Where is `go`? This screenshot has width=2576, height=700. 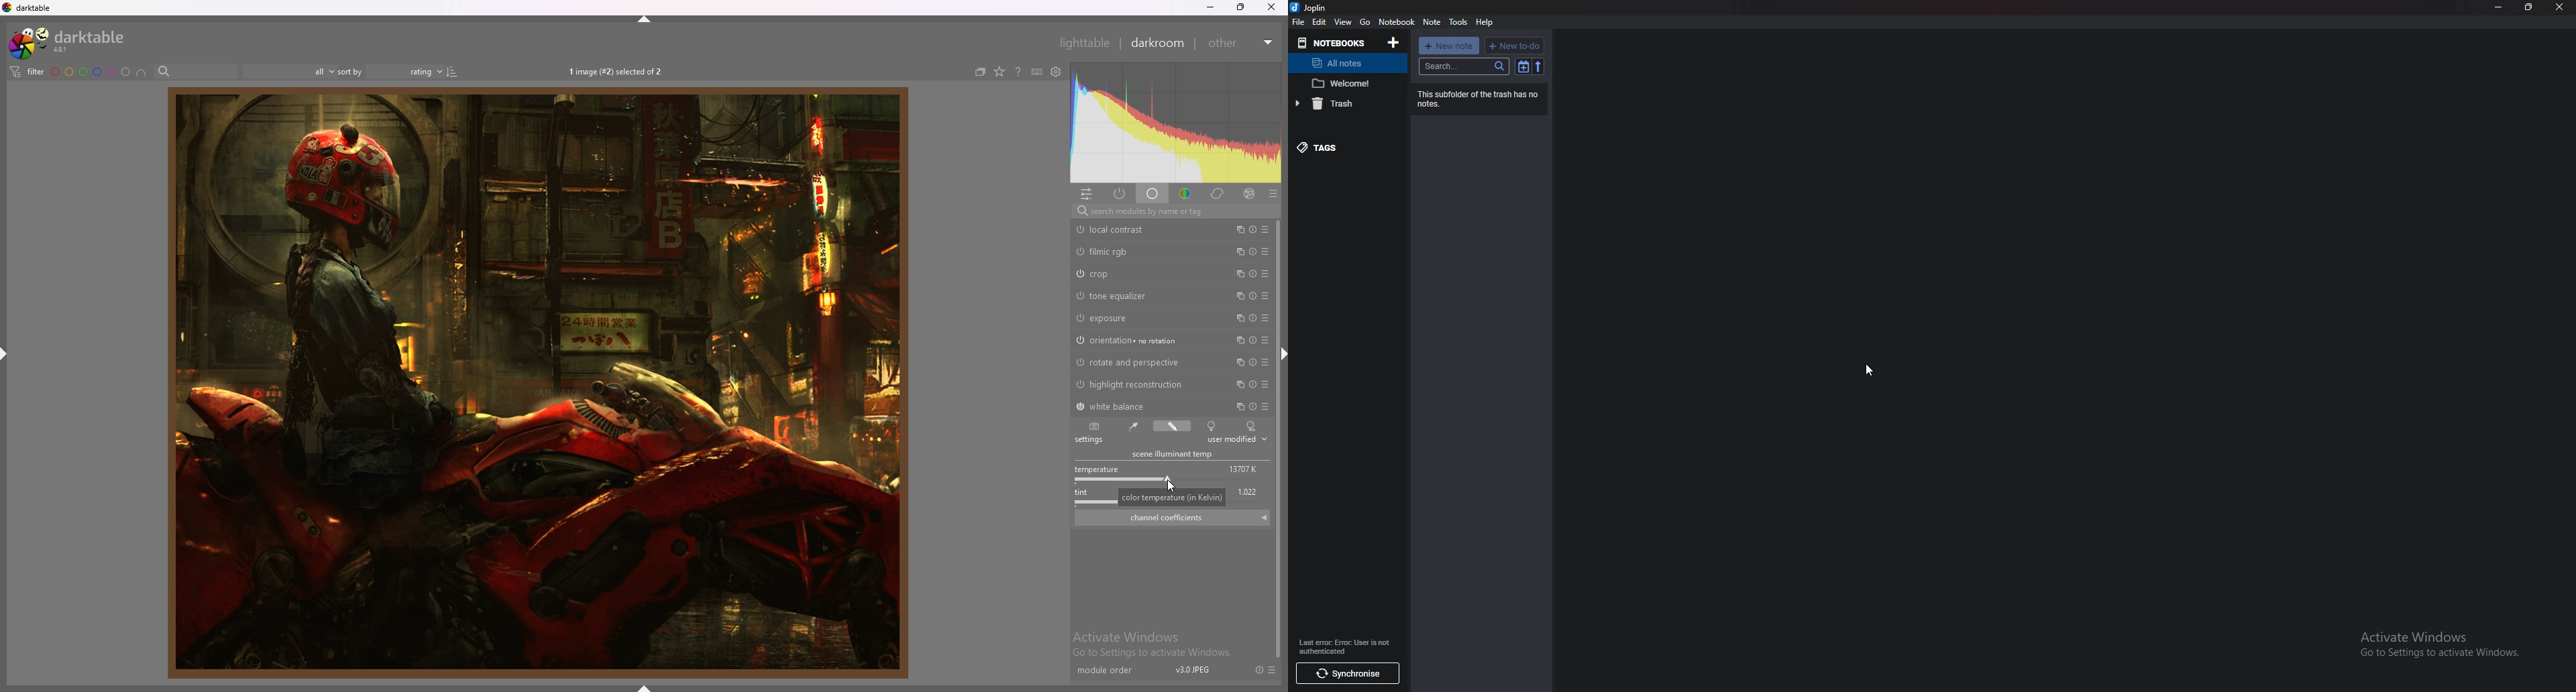 go is located at coordinates (1366, 22).